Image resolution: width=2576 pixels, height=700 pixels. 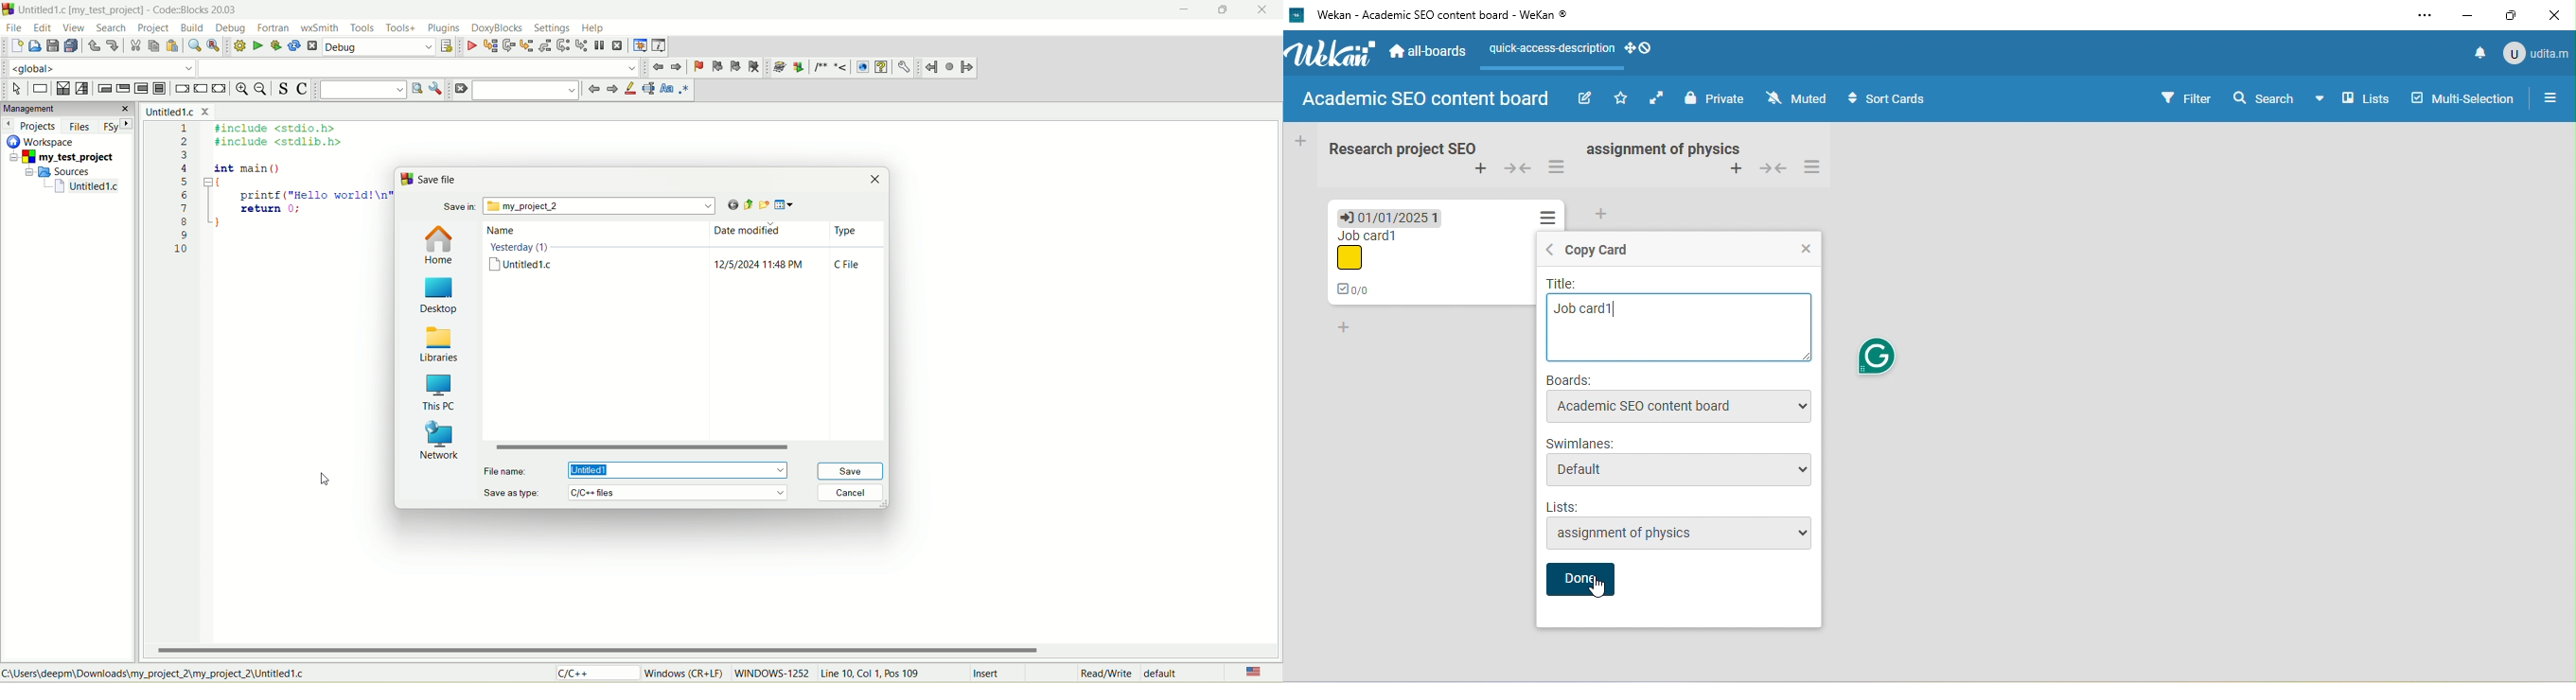 What do you see at coordinates (1773, 166) in the screenshot?
I see `collapse` at bounding box center [1773, 166].